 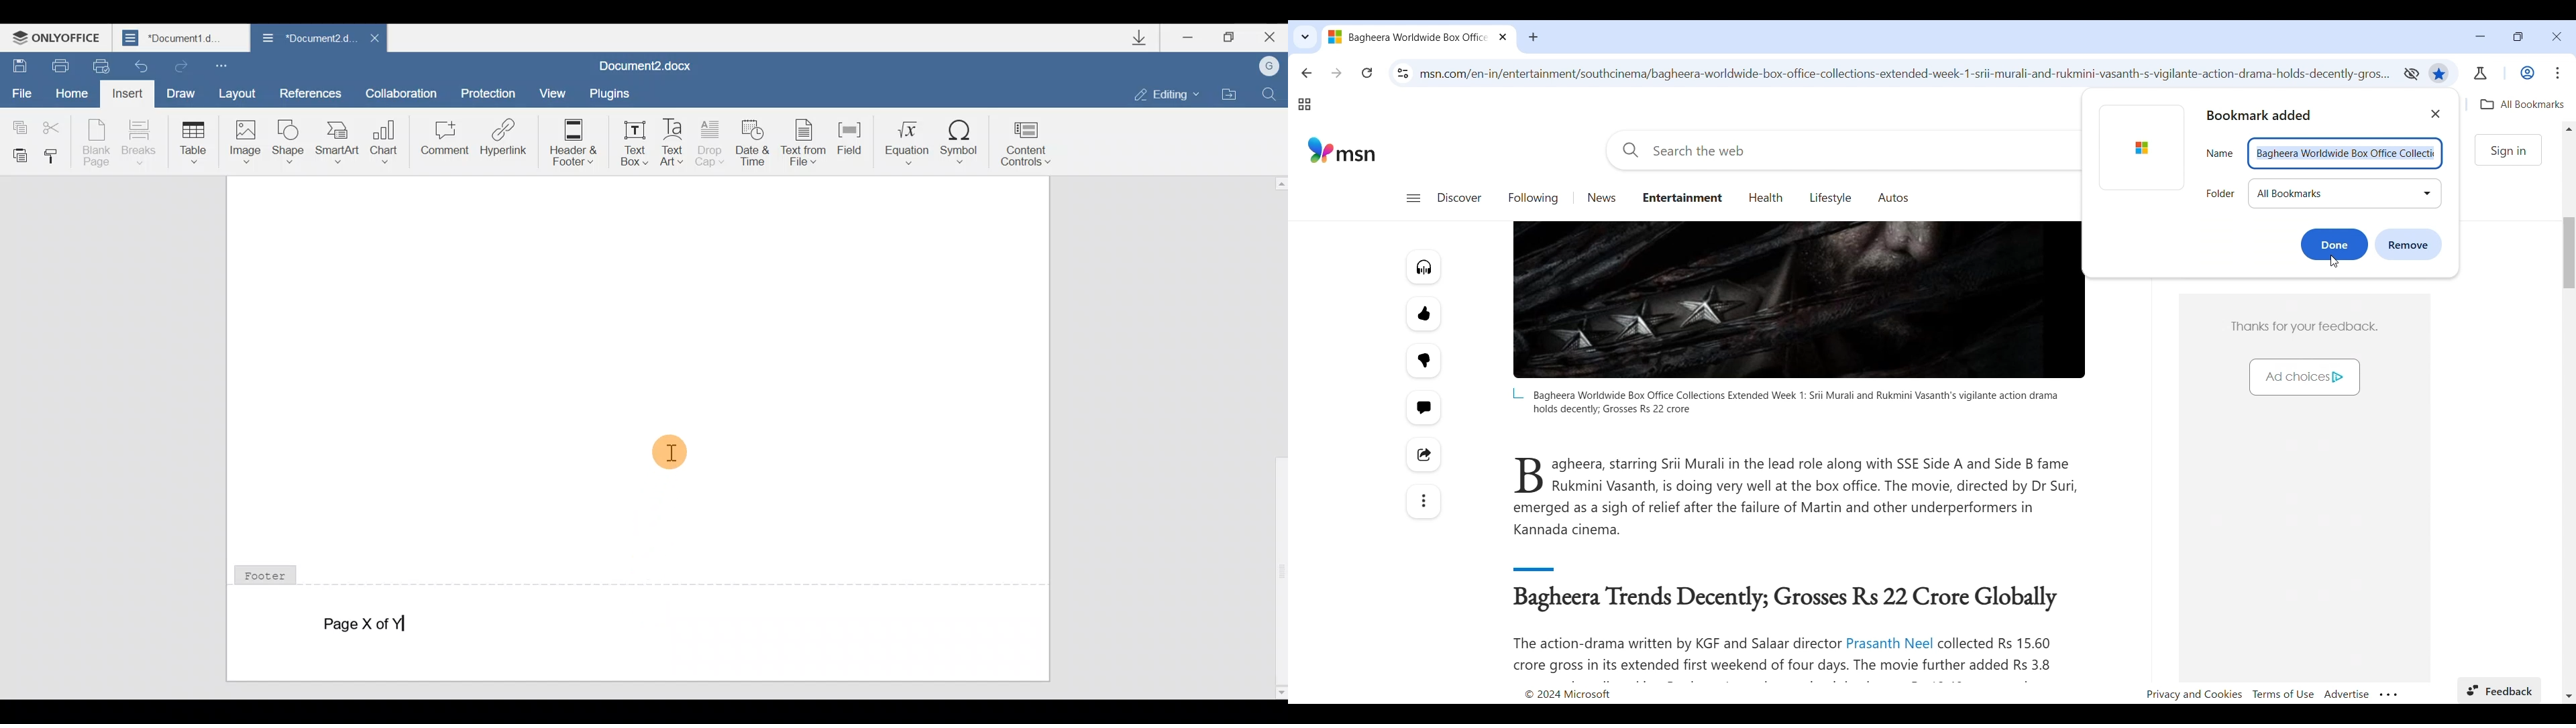 I want to click on Maximize, so click(x=1227, y=36).